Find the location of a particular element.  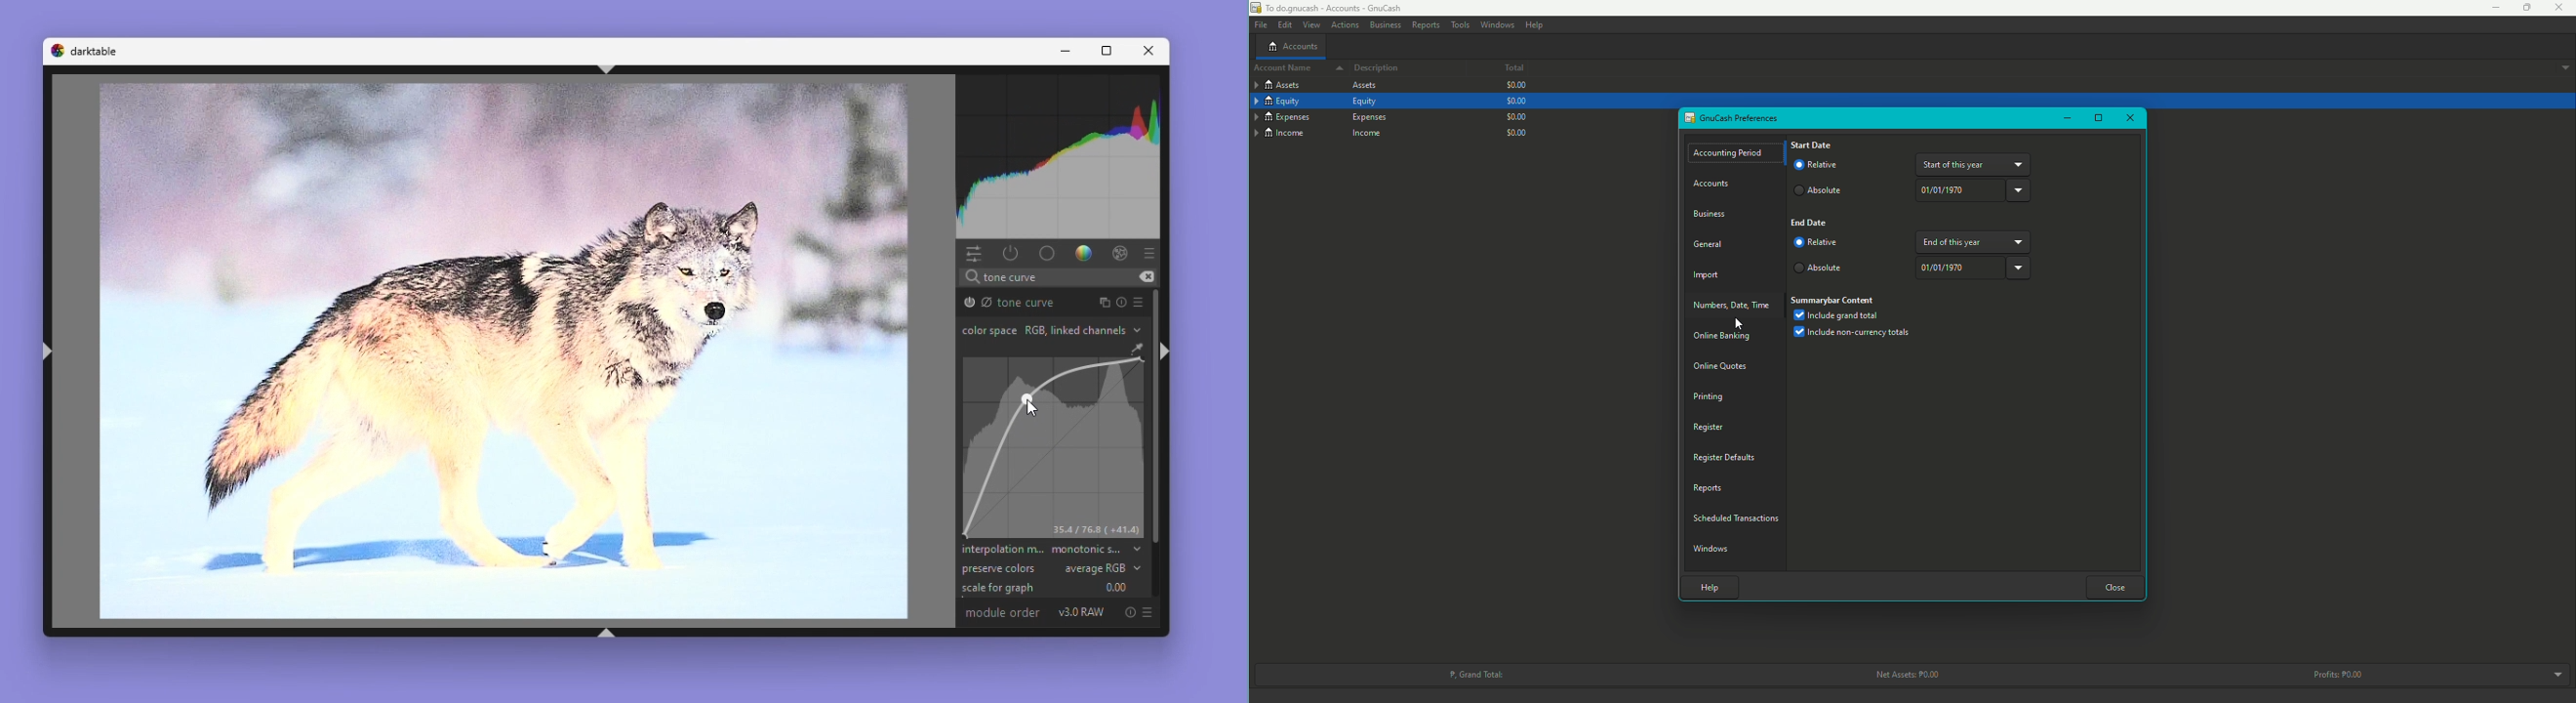

Quick access panel is located at coordinates (974, 253).